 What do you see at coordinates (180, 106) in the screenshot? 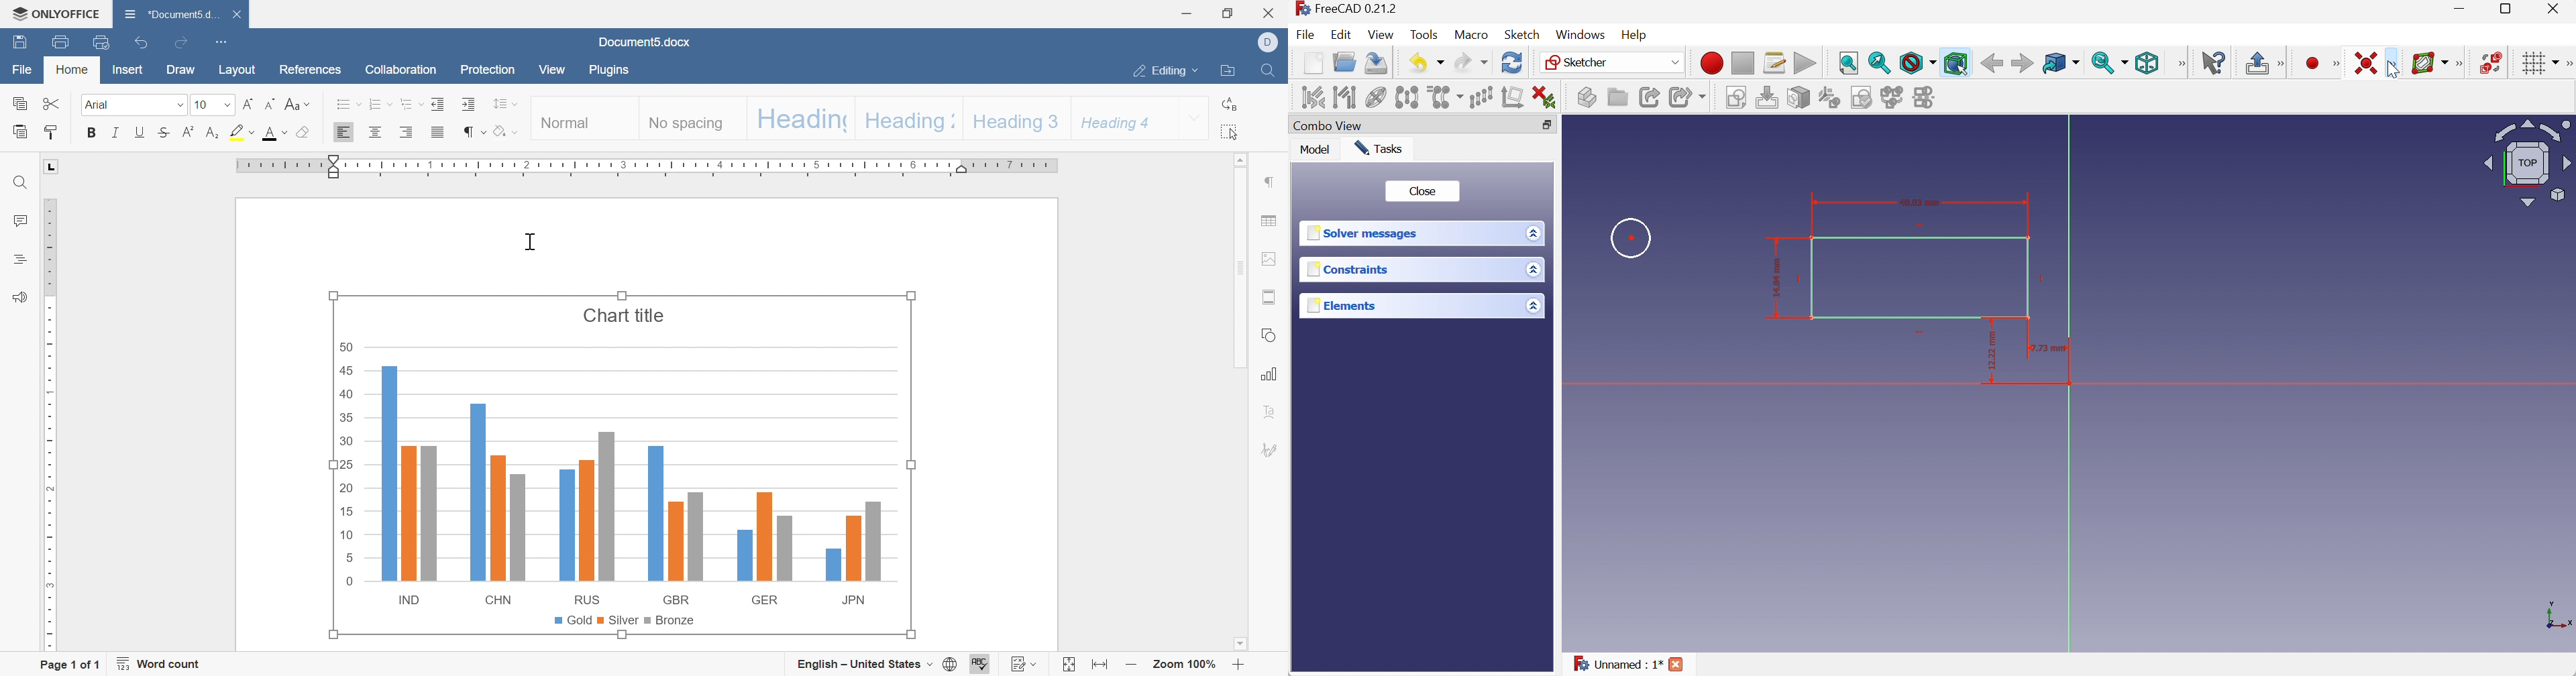
I see `drop down` at bounding box center [180, 106].